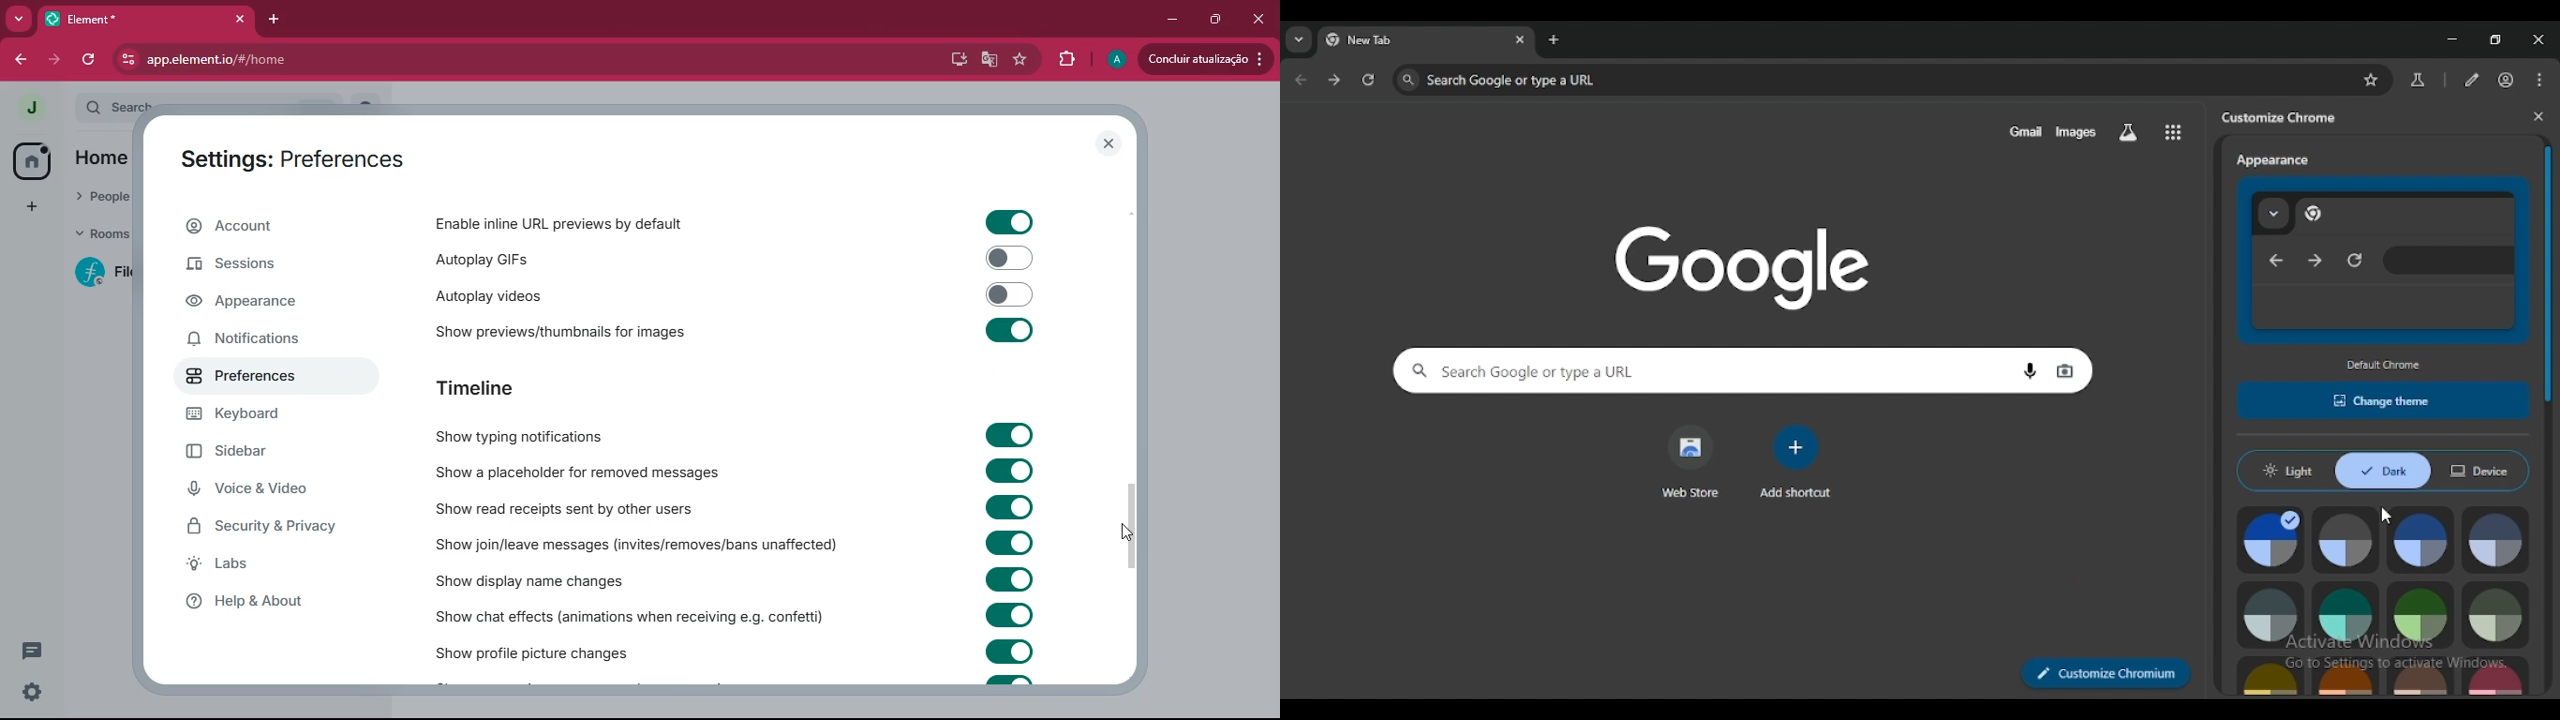  I want to click on timeline, so click(505, 389).